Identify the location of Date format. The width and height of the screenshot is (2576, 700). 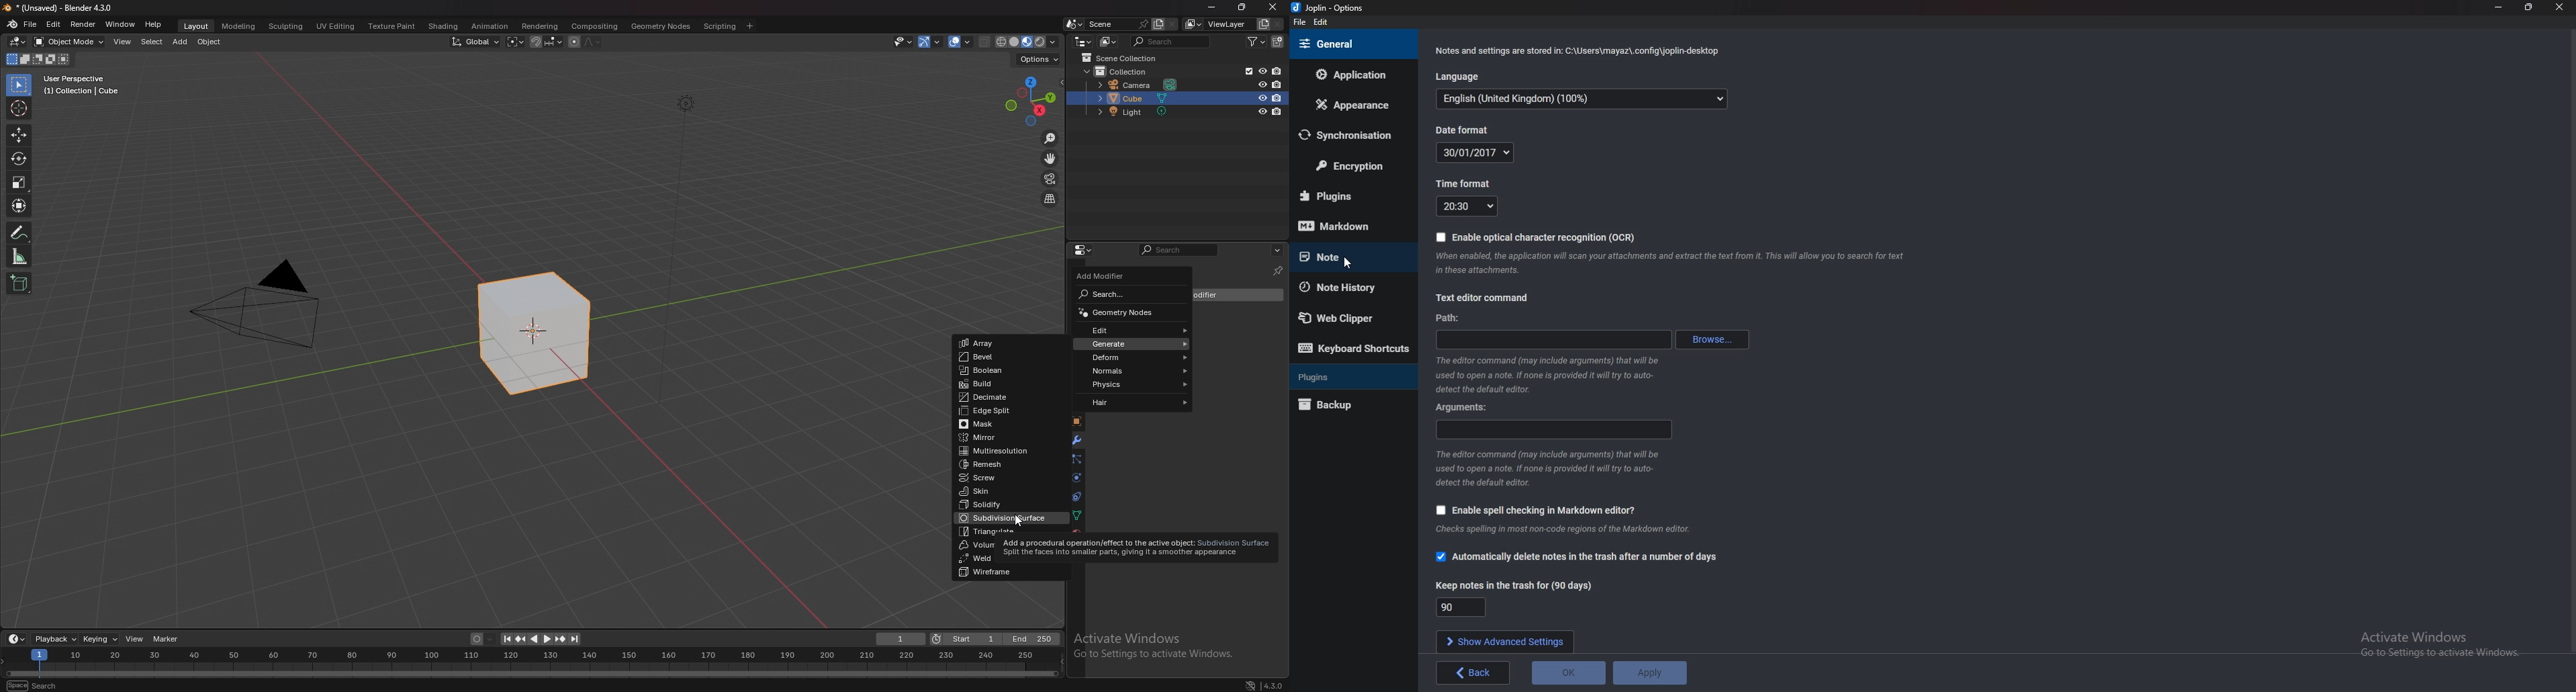
(1464, 131).